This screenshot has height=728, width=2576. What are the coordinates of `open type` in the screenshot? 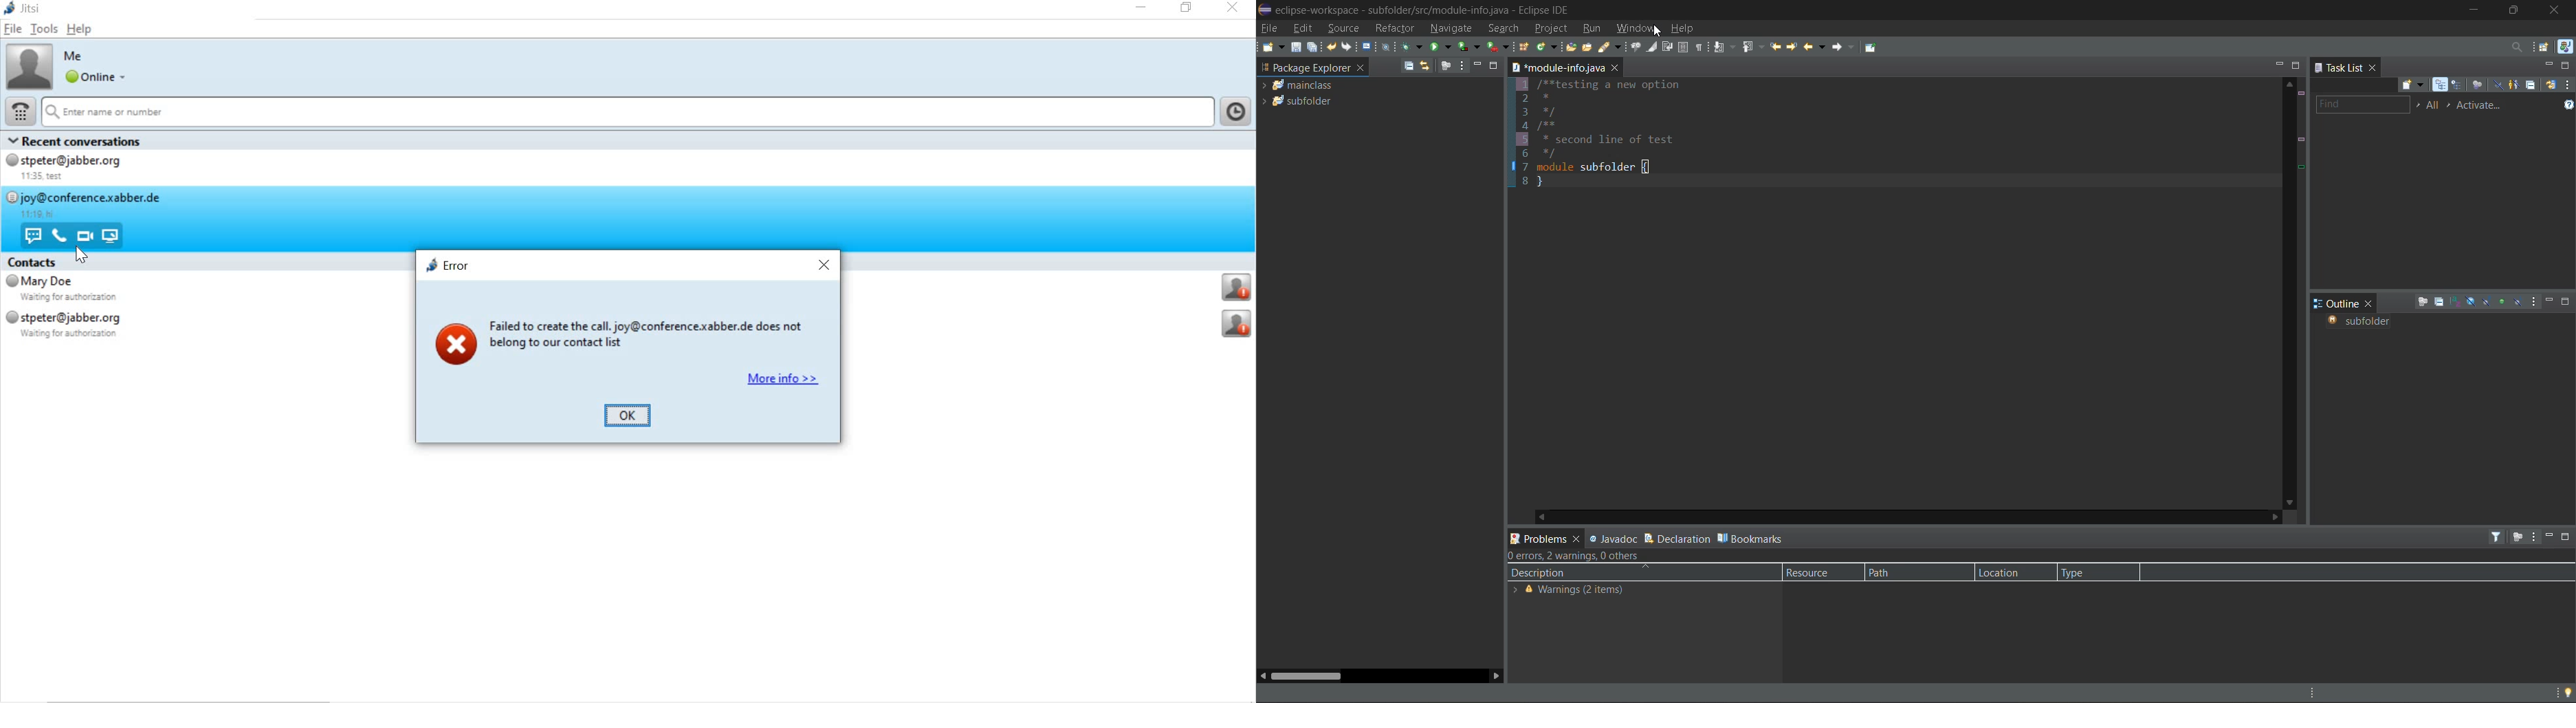 It's located at (1572, 48).